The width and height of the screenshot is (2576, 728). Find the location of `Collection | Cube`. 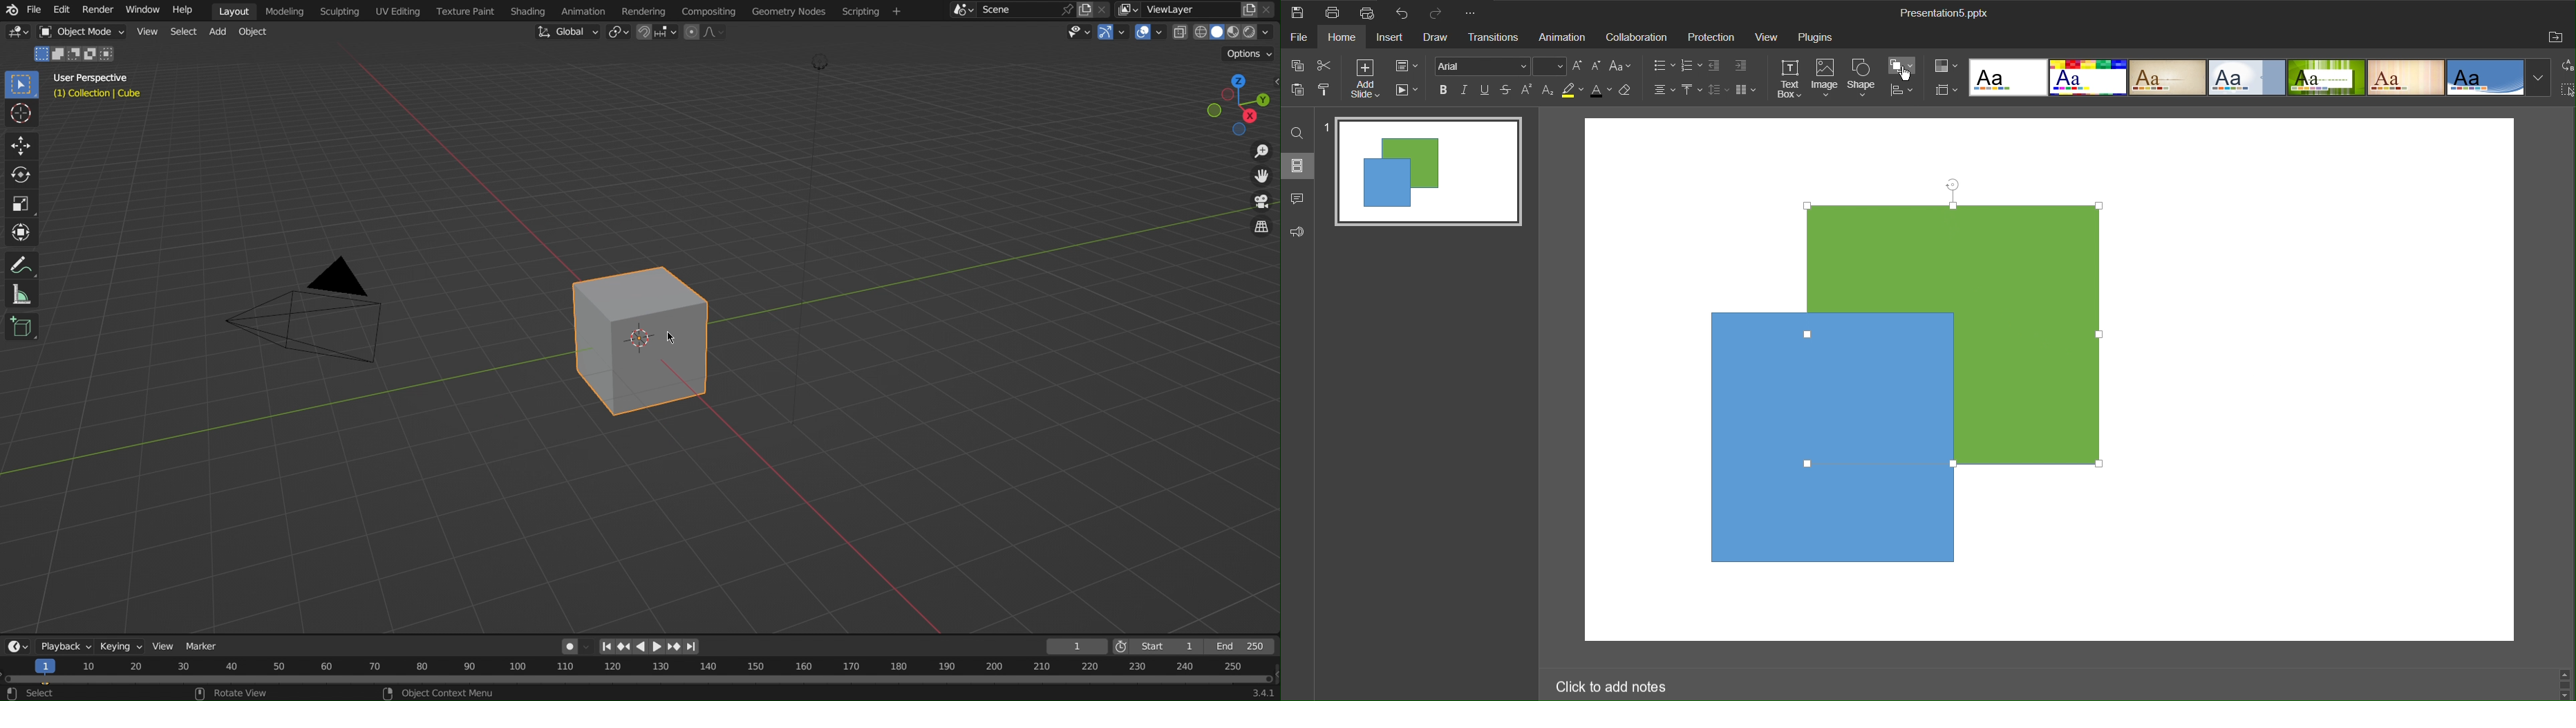

Collection | Cube is located at coordinates (94, 96).